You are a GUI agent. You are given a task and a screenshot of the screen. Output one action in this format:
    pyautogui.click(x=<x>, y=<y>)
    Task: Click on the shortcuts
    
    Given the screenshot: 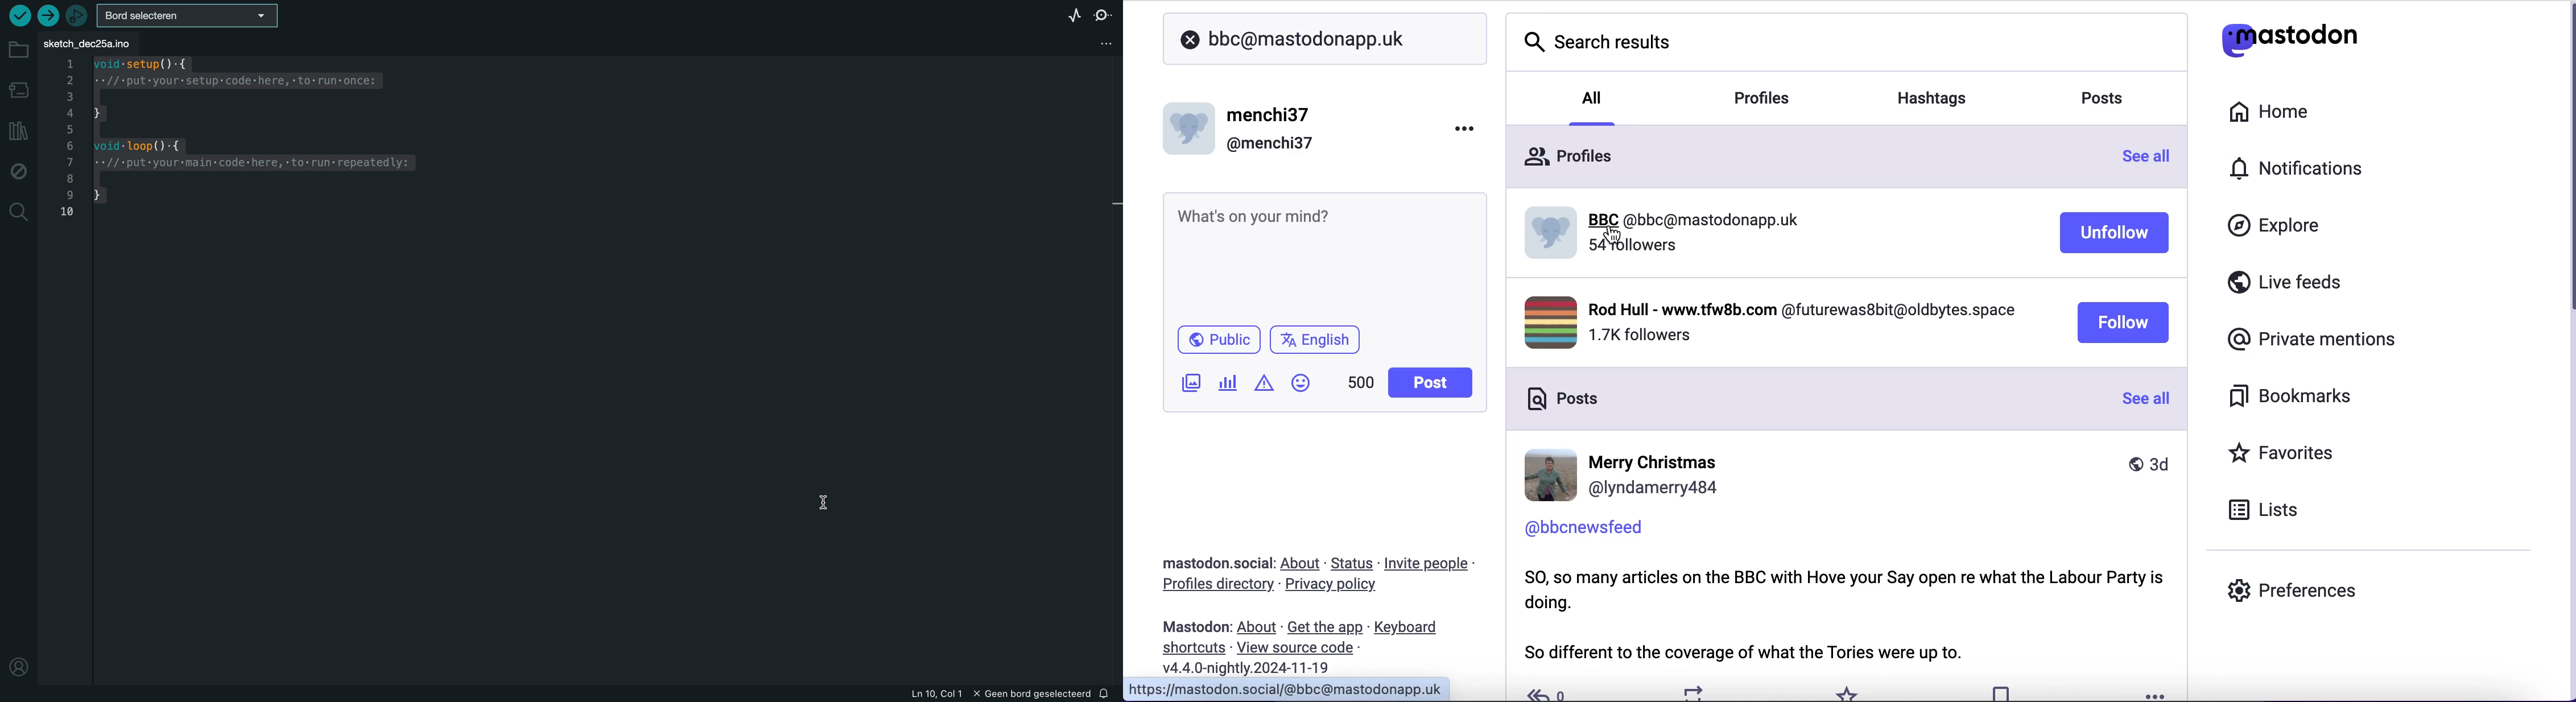 What is the action you would take?
    pyautogui.click(x=1190, y=649)
    